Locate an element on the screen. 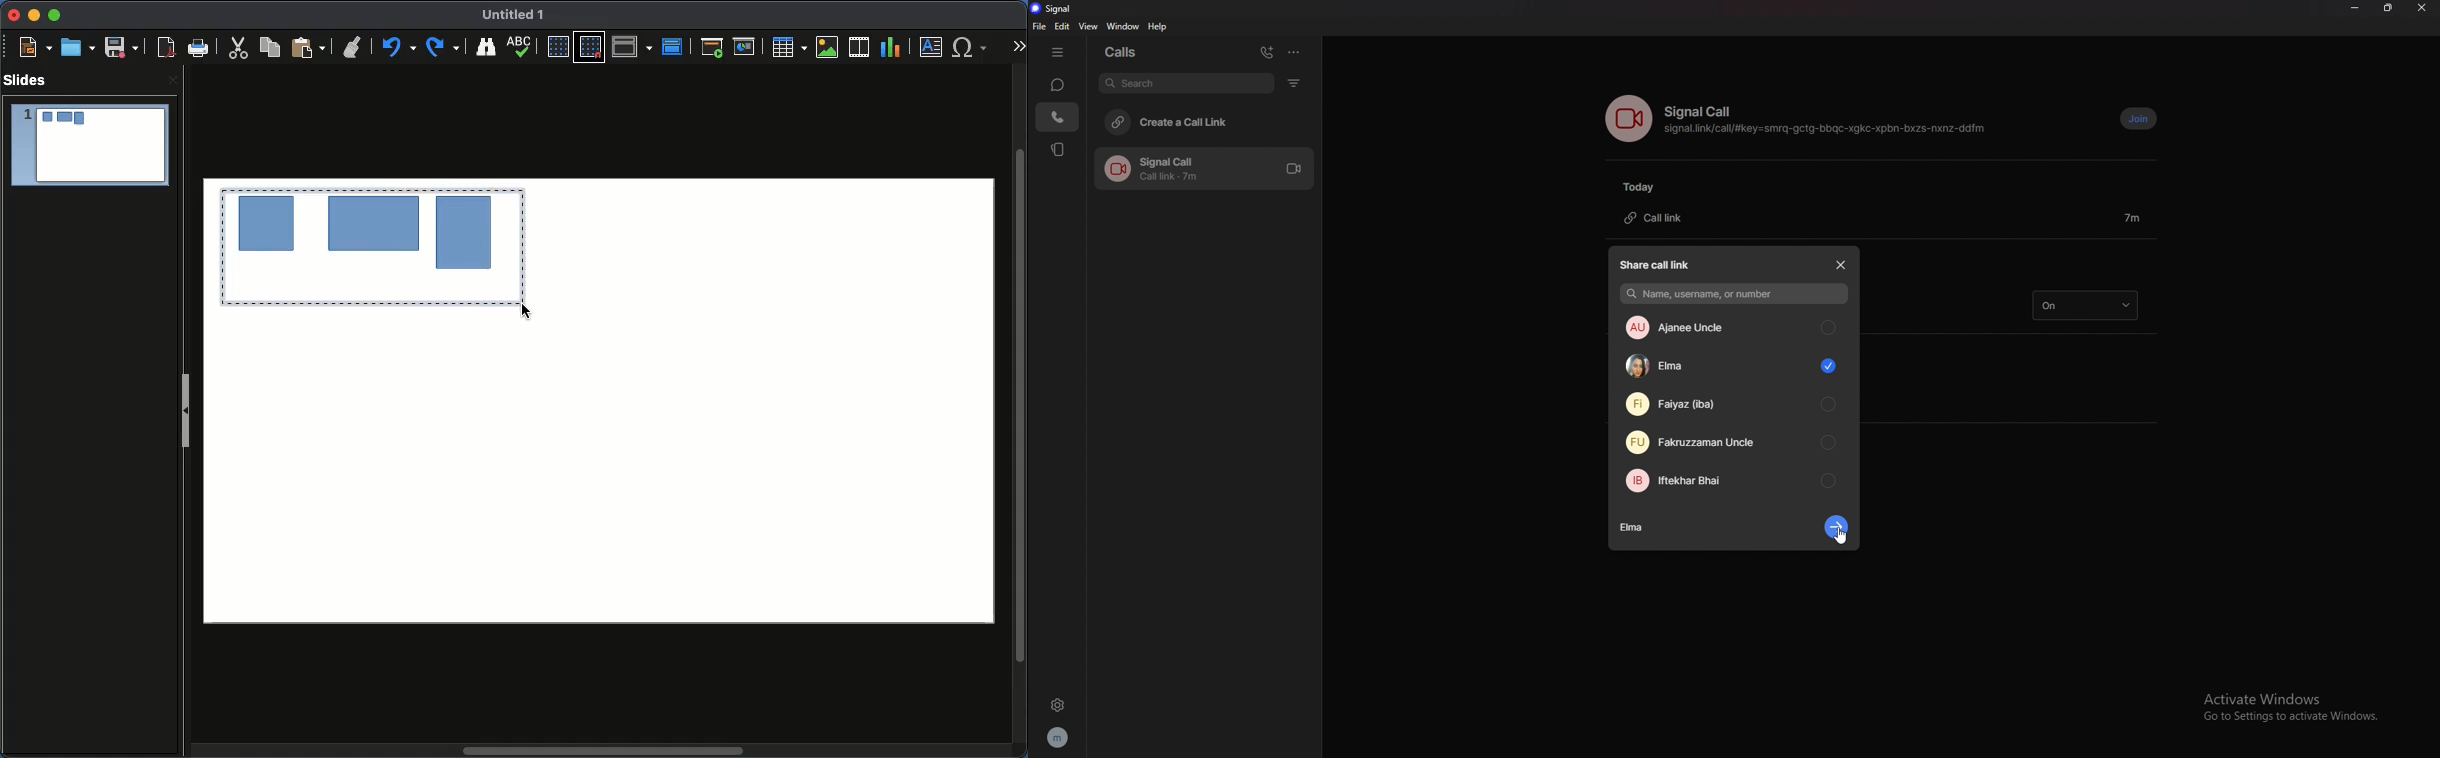 This screenshot has height=784, width=2464. next is located at coordinates (1838, 527).